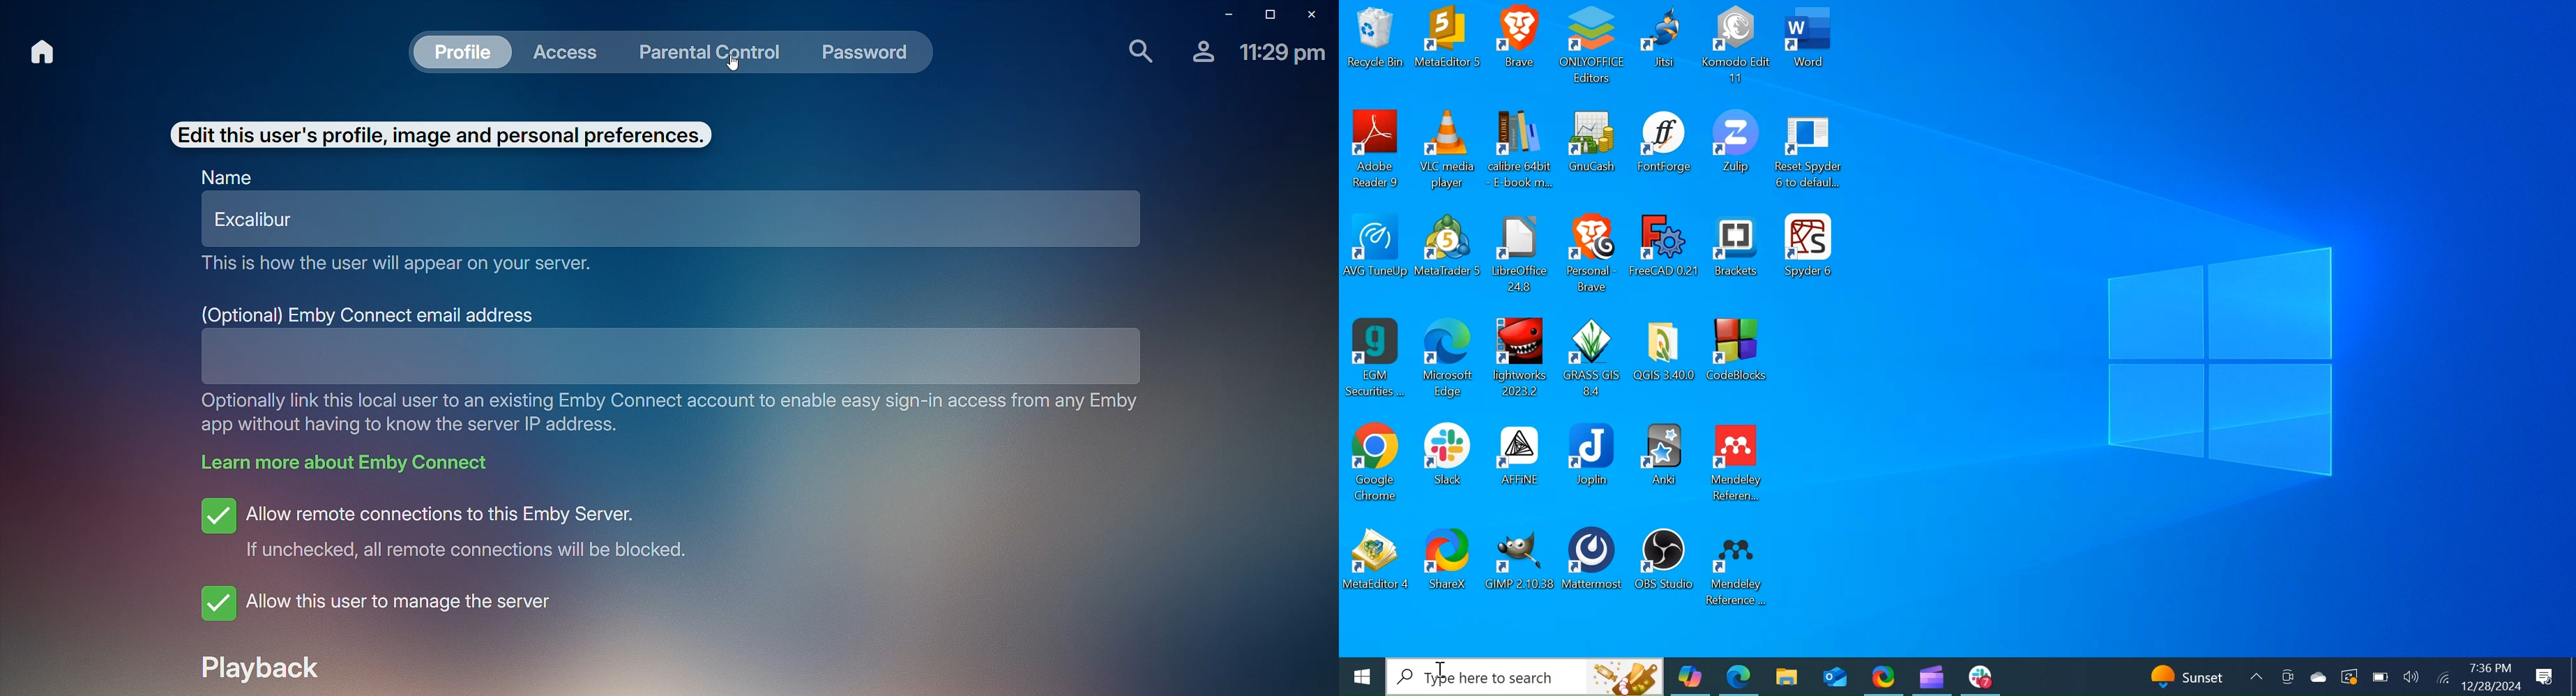 The width and height of the screenshot is (2576, 700). Describe the element at coordinates (2489, 668) in the screenshot. I see `Time` at that location.